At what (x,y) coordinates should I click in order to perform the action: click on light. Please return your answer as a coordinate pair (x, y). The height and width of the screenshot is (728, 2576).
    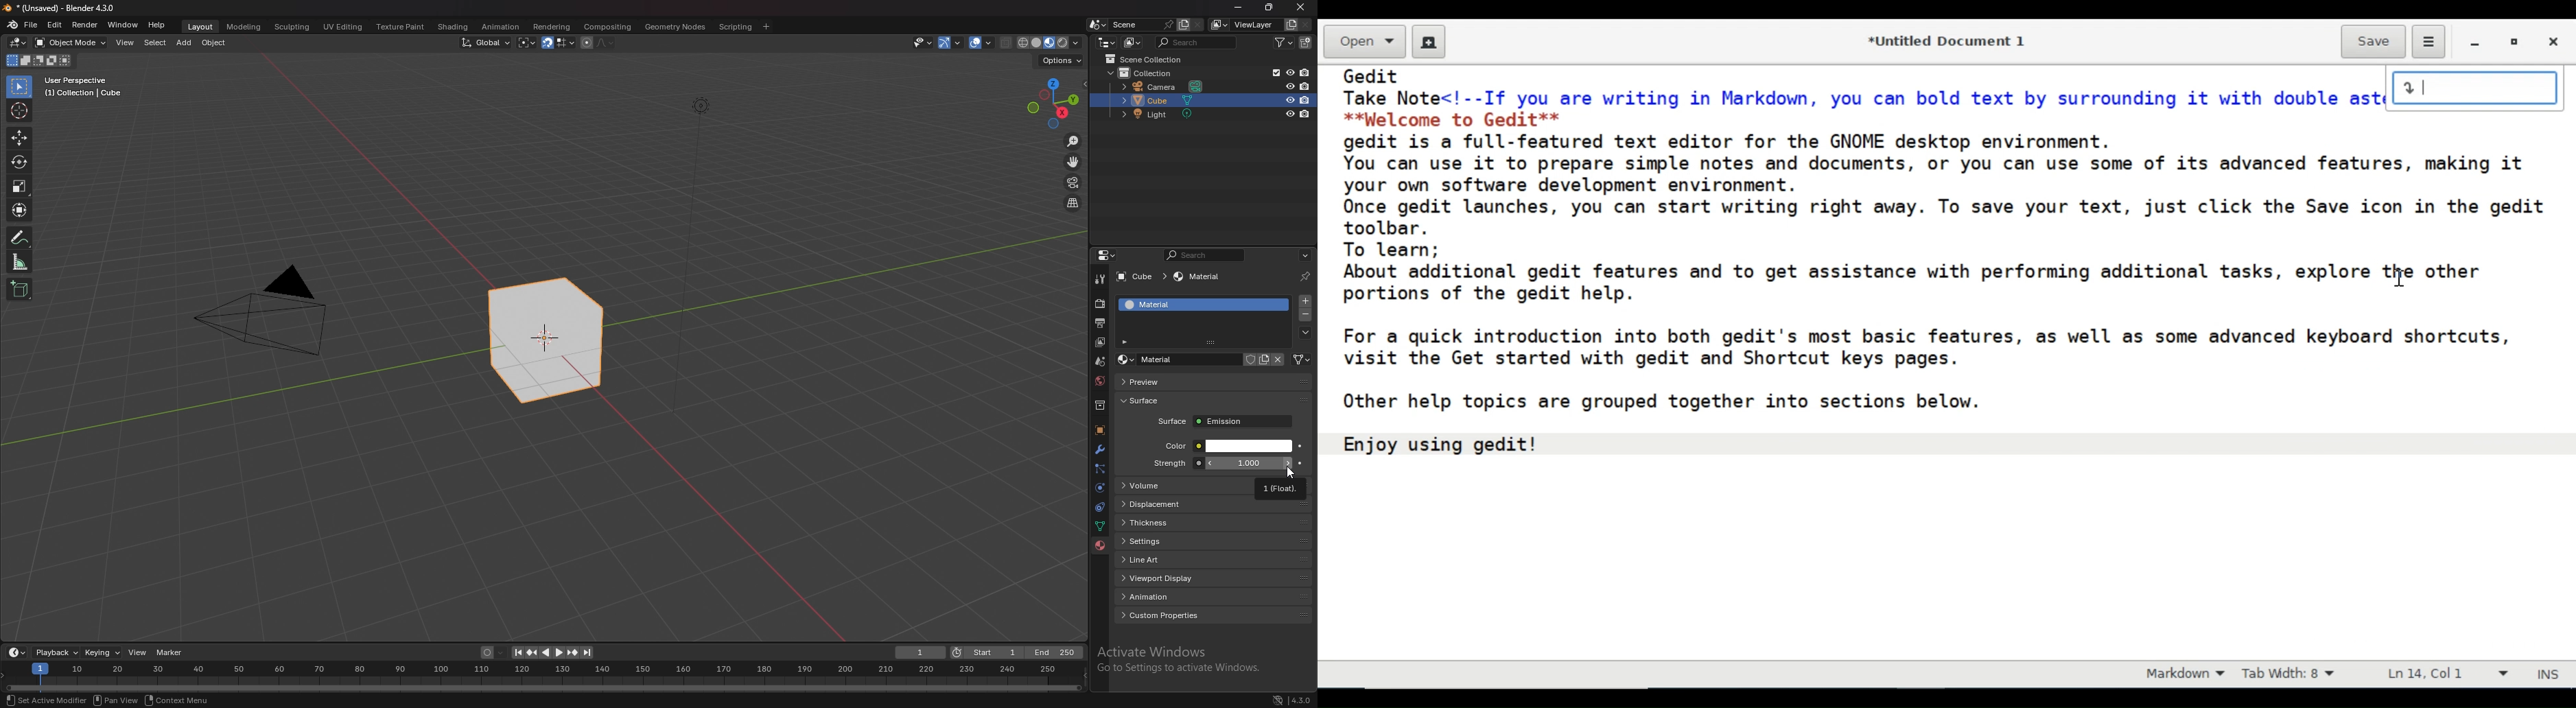
    Looking at the image, I should click on (1162, 115).